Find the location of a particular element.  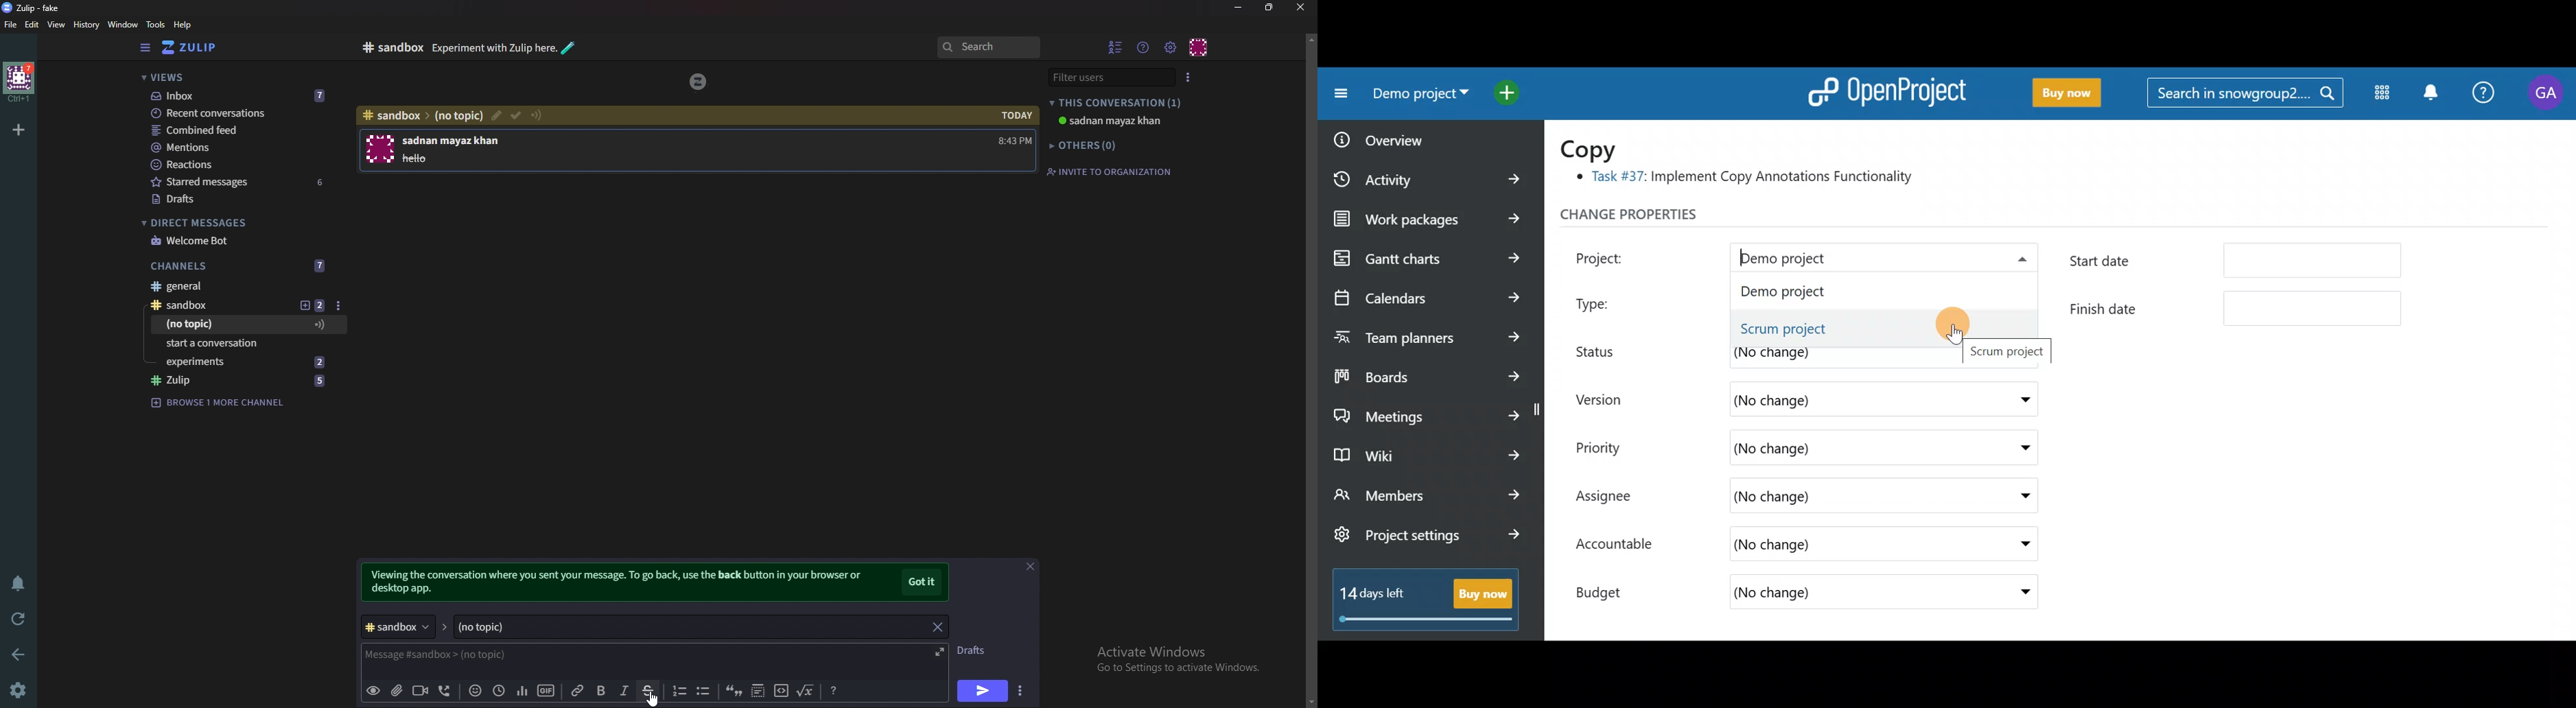

Main menu is located at coordinates (1171, 47).